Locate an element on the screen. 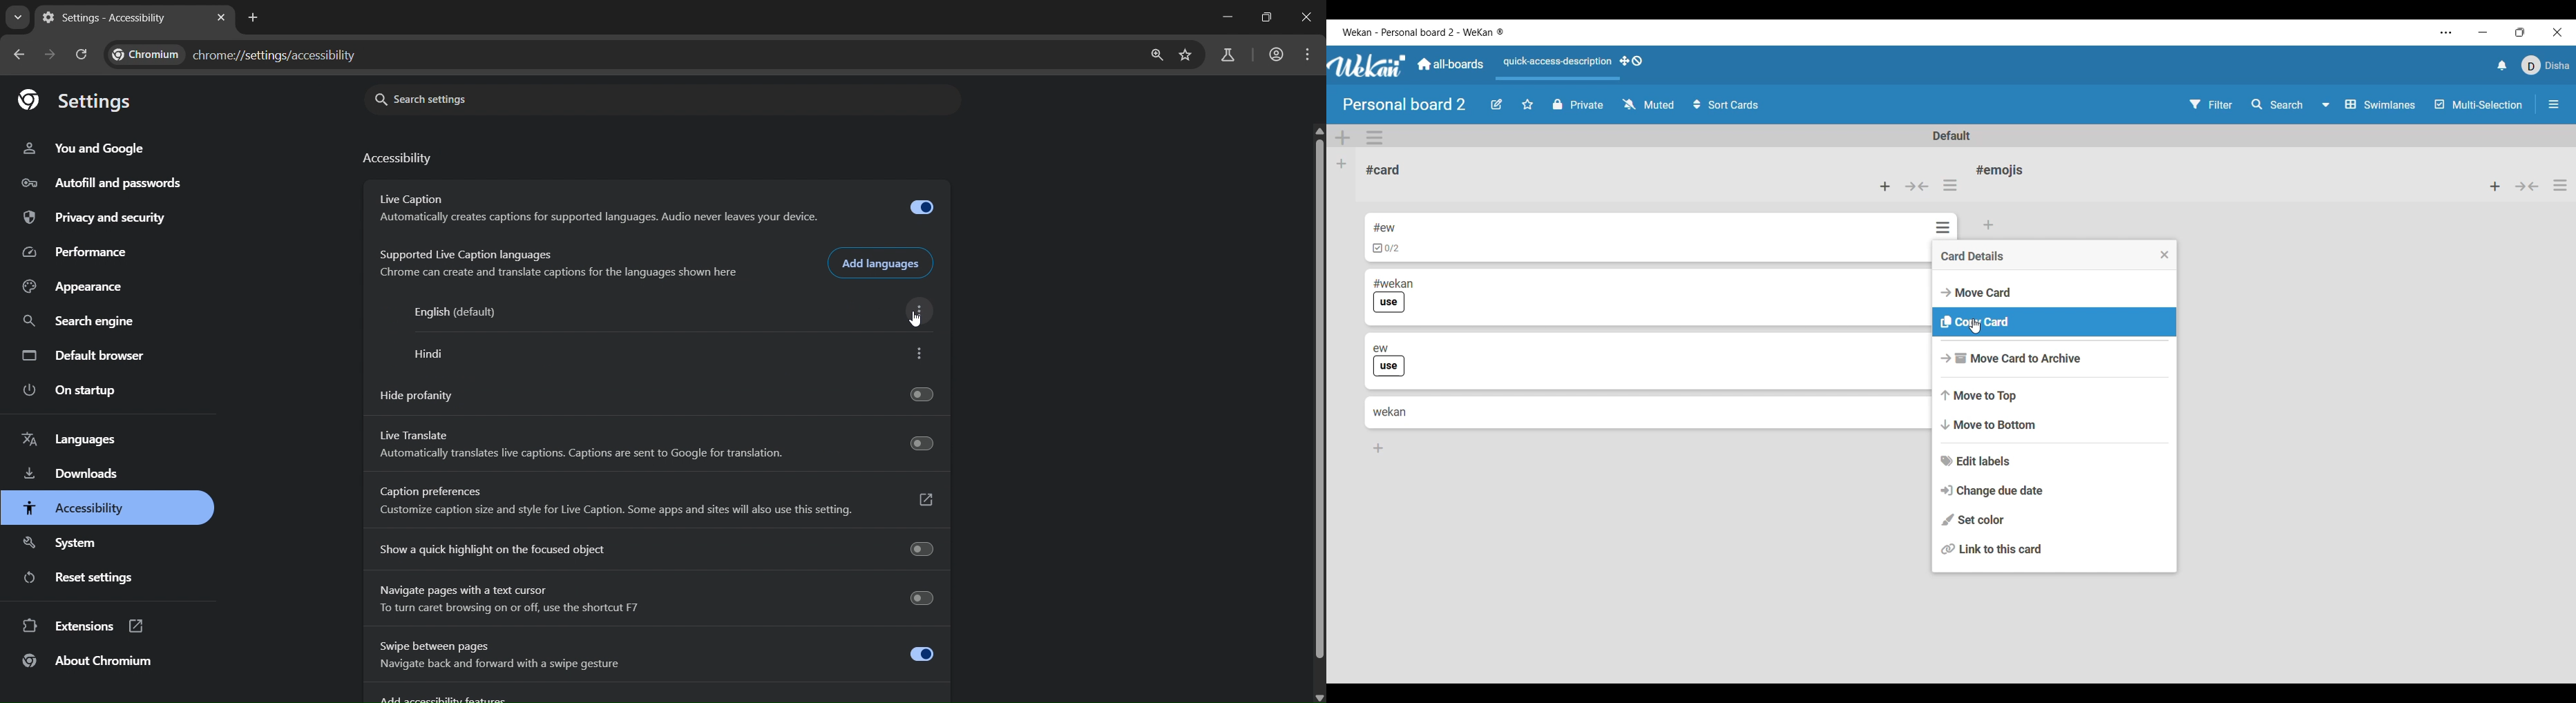 The width and height of the screenshot is (2576, 728). reset settings is located at coordinates (86, 577).